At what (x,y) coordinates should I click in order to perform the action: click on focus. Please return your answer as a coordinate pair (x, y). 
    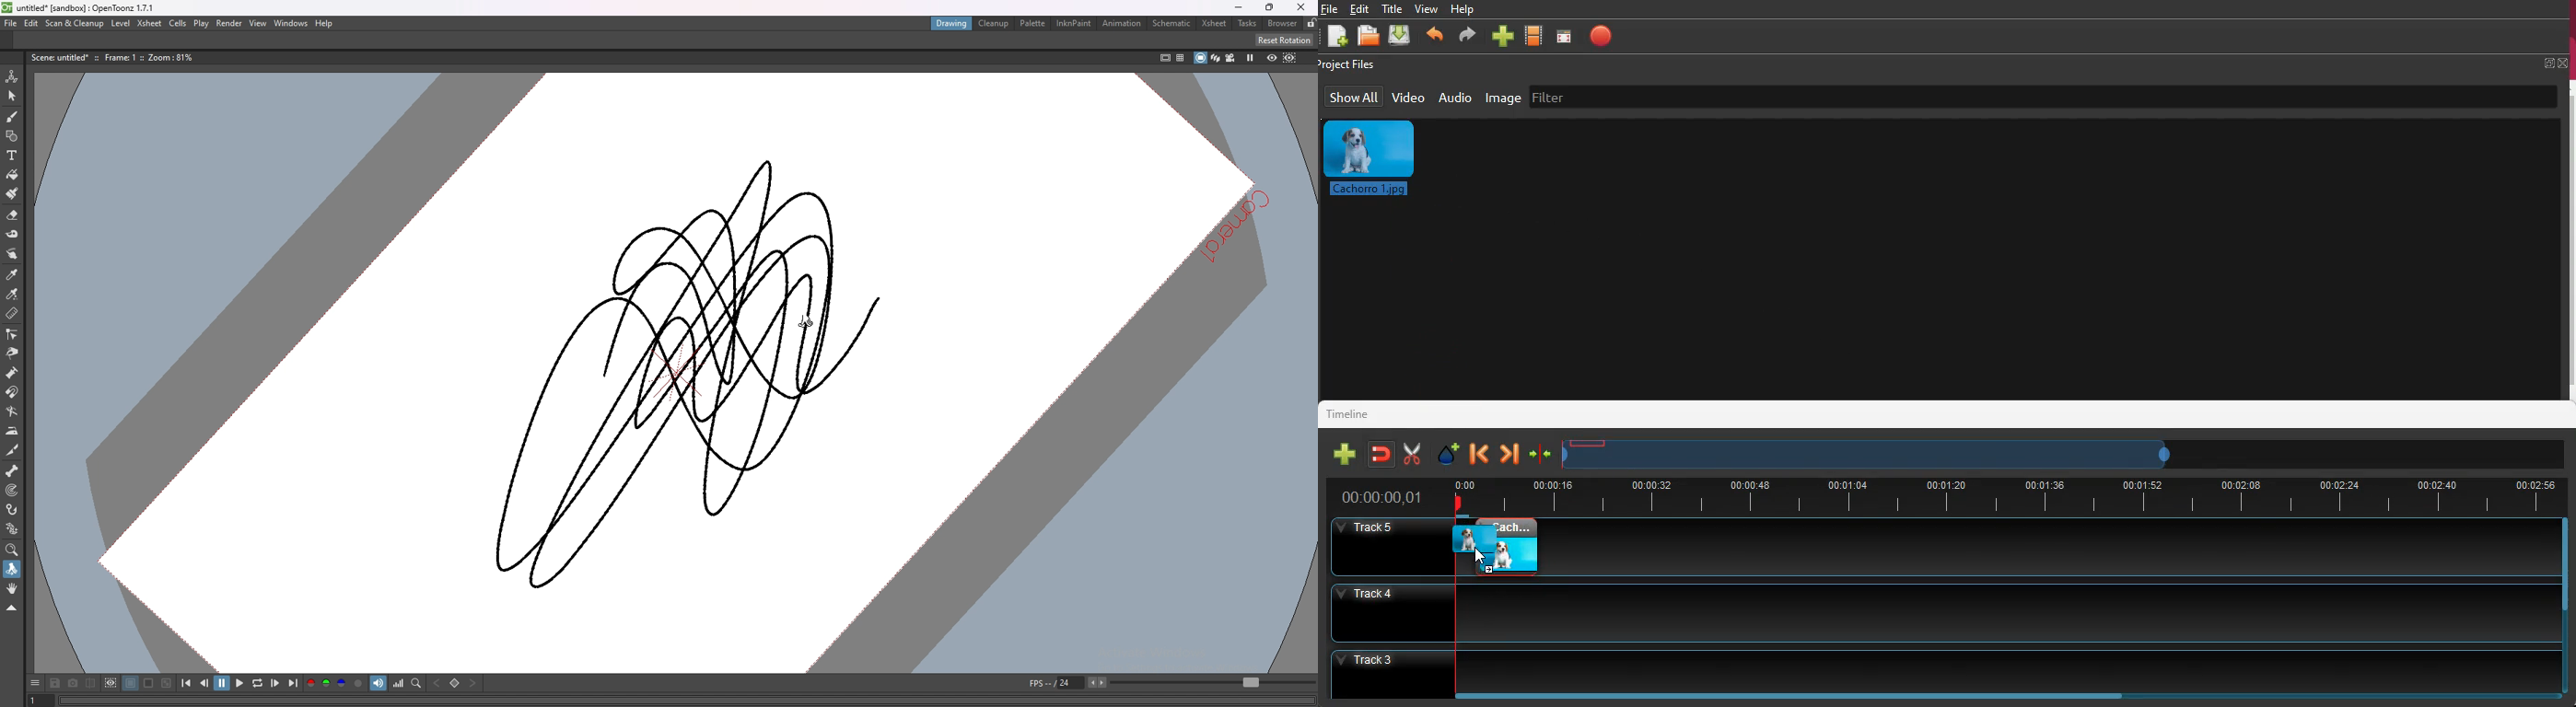
    Looking at the image, I should click on (1565, 36).